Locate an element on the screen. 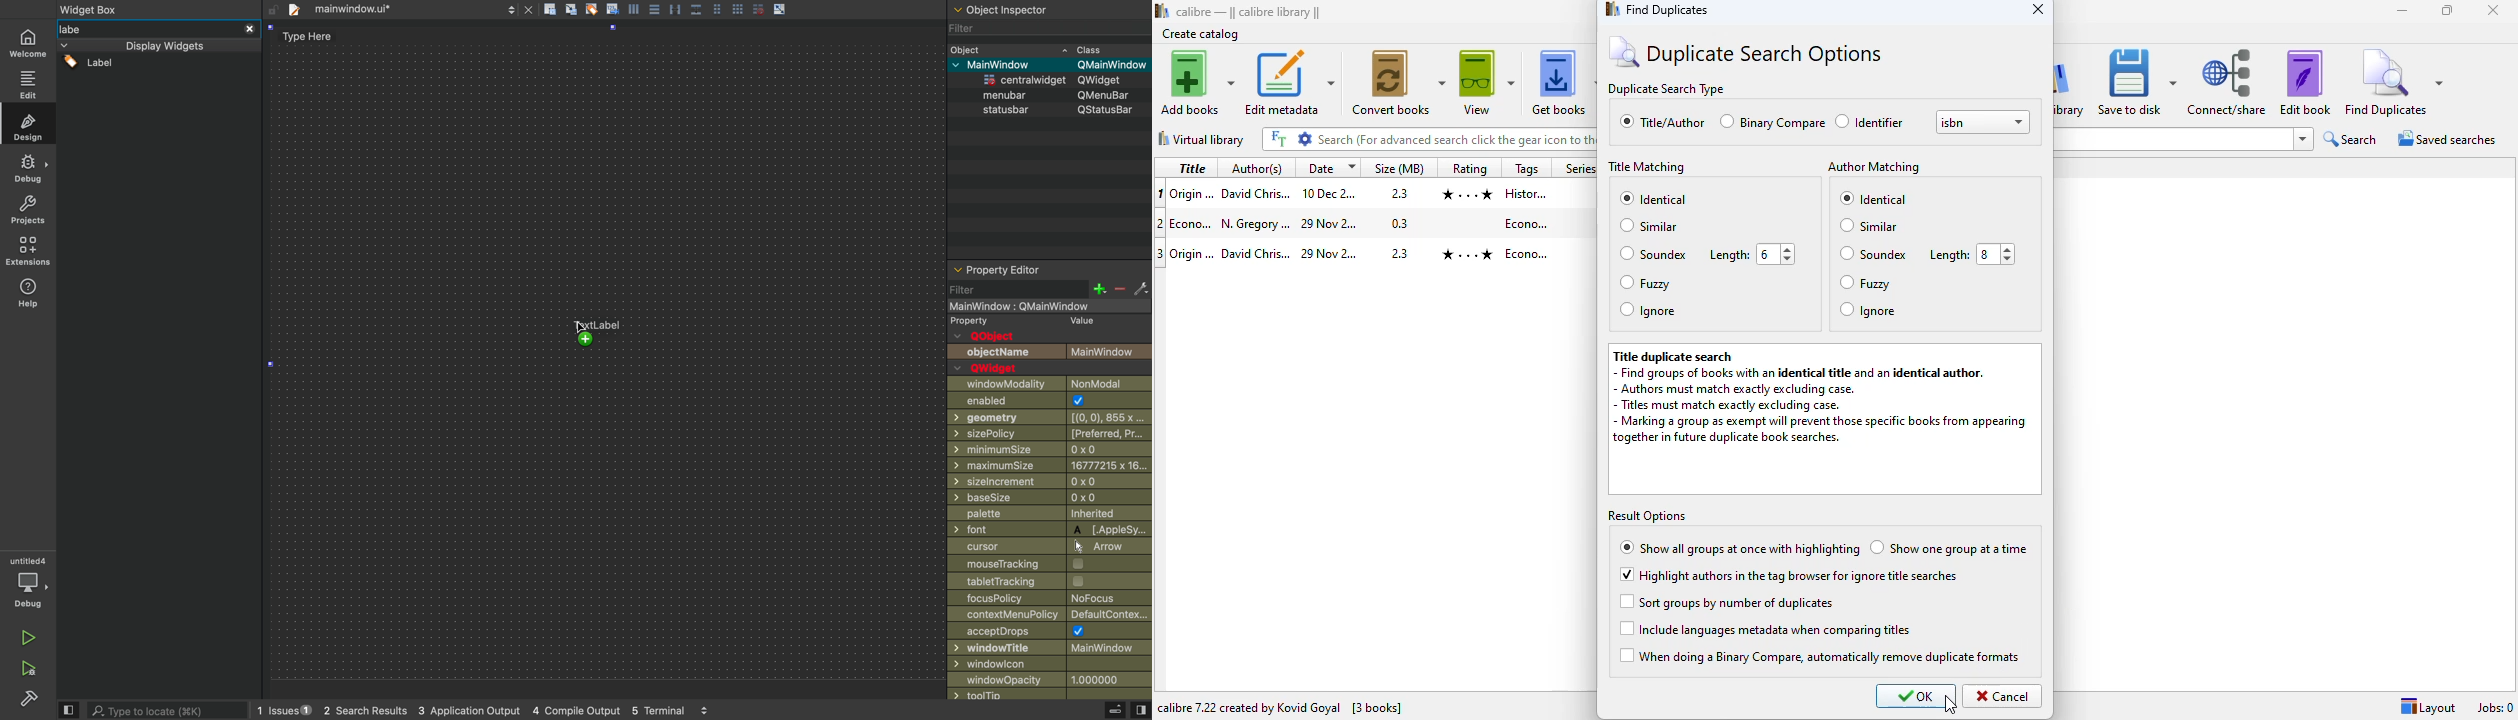 The image size is (2520, 728). soundex is located at coordinates (1652, 254).